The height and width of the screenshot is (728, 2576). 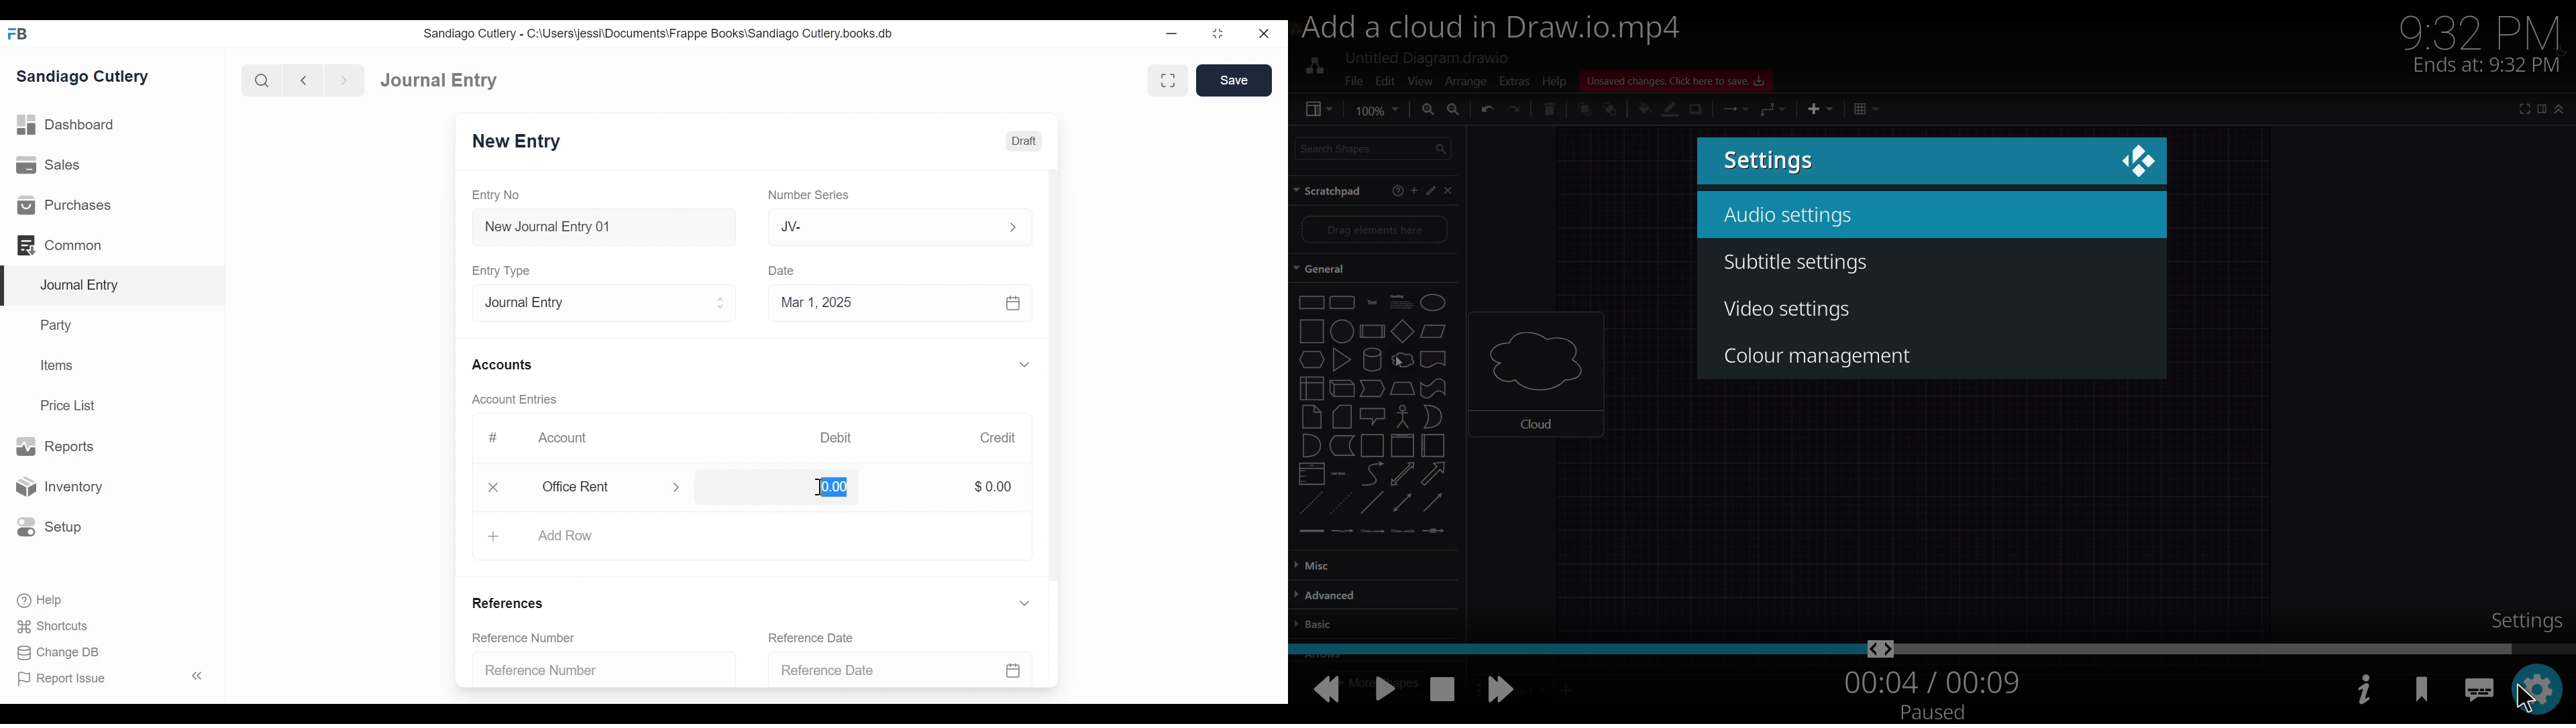 I want to click on scrollbar, so click(x=1053, y=377).